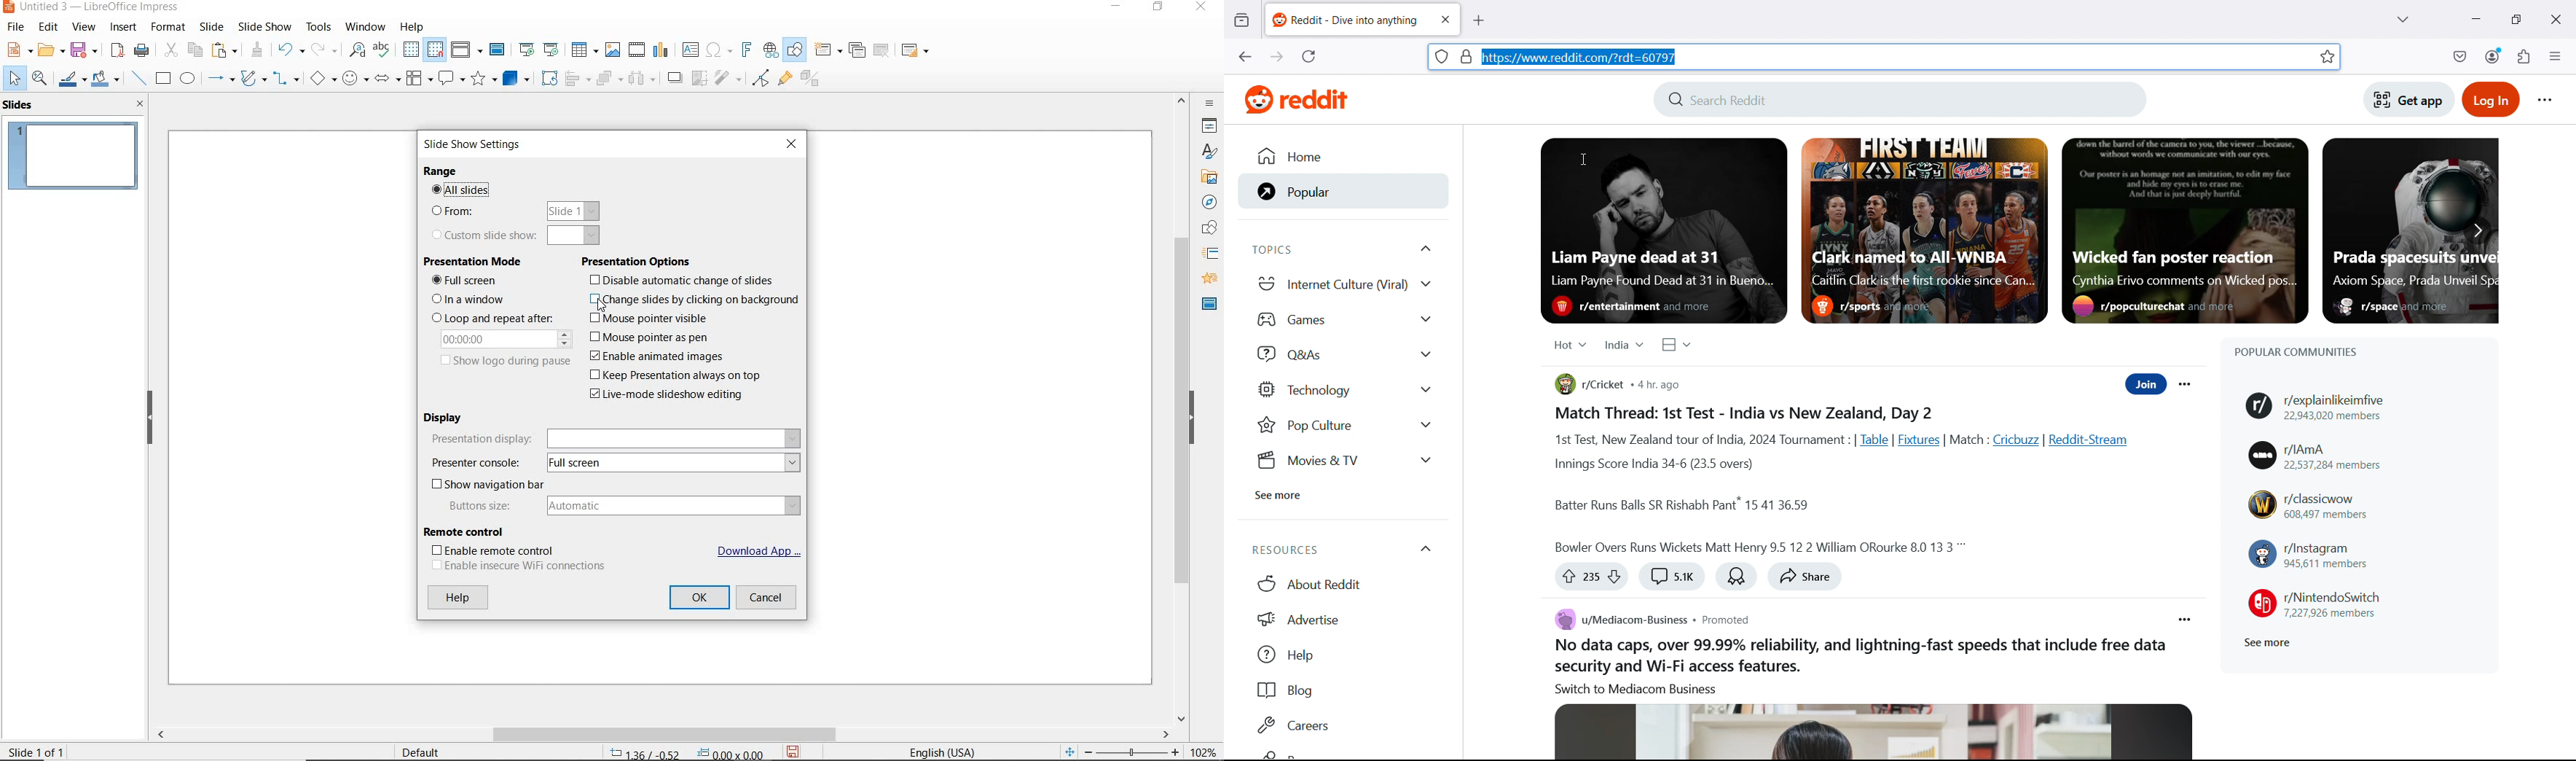 Image resolution: width=2576 pixels, height=784 pixels. I want to click on FIND AND REPLACE, so click(357, 51).